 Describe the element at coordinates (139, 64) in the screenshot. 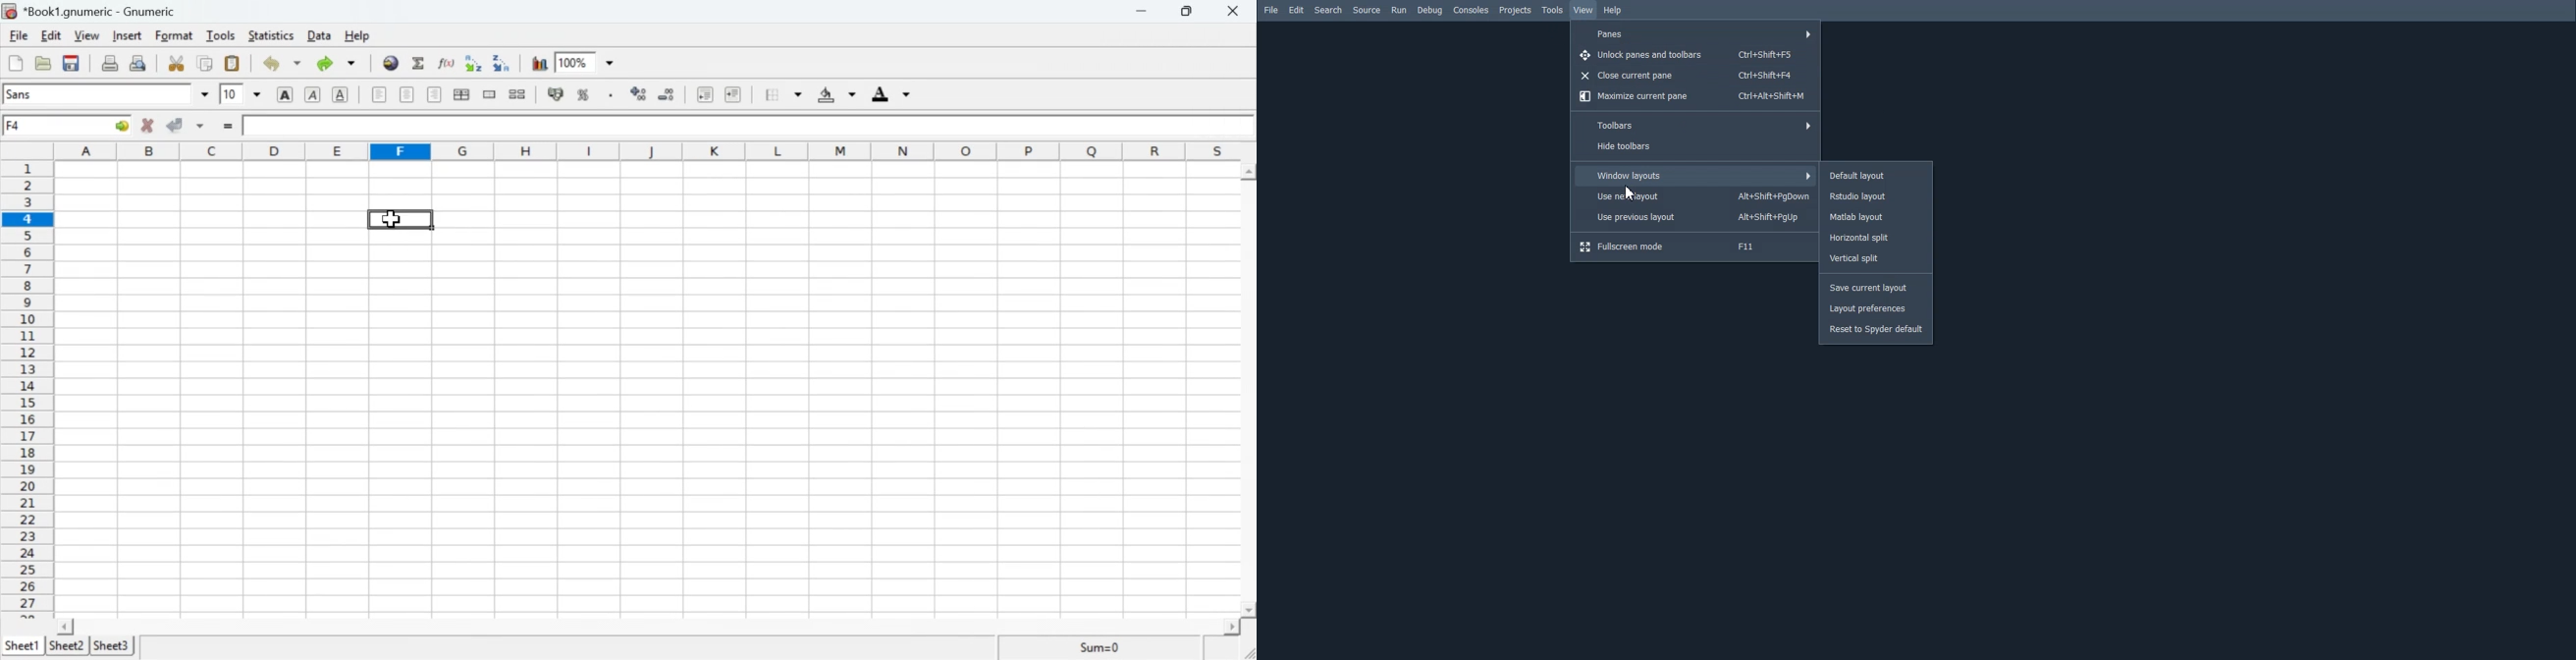

I see `Print preview` at that location.